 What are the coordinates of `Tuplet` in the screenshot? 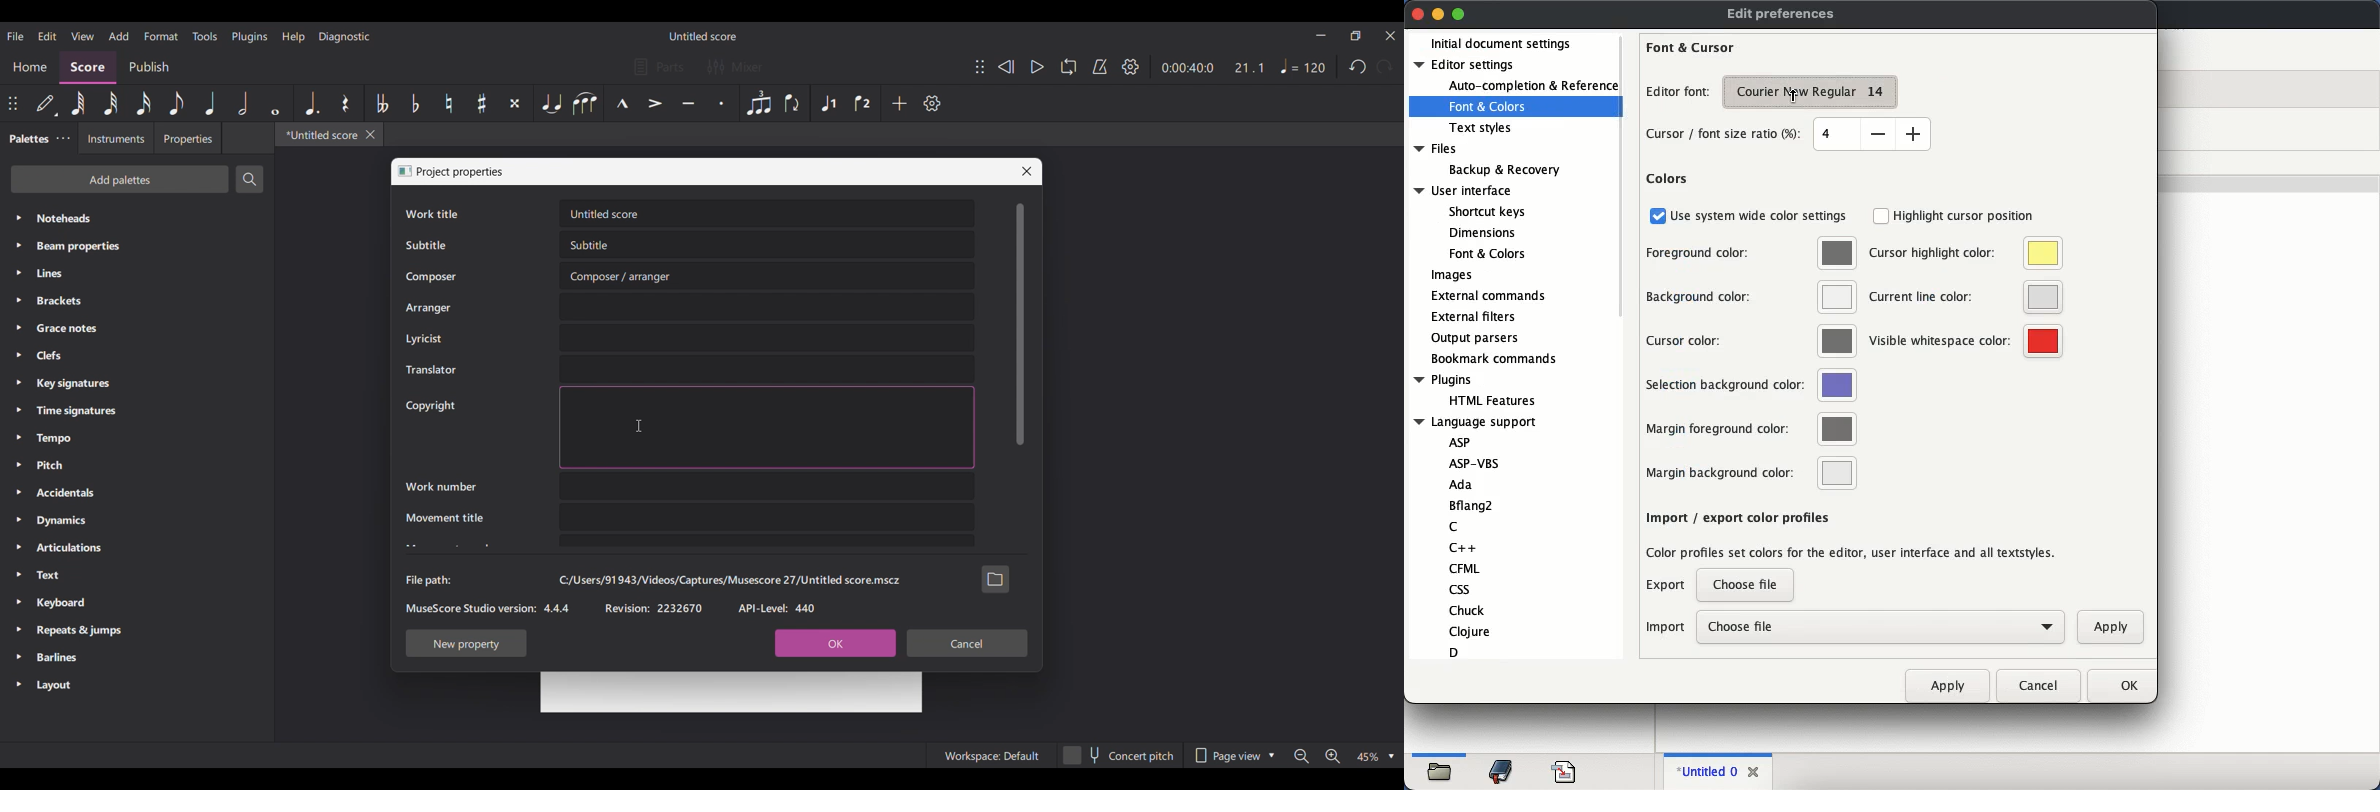 It's located at (759, 103).